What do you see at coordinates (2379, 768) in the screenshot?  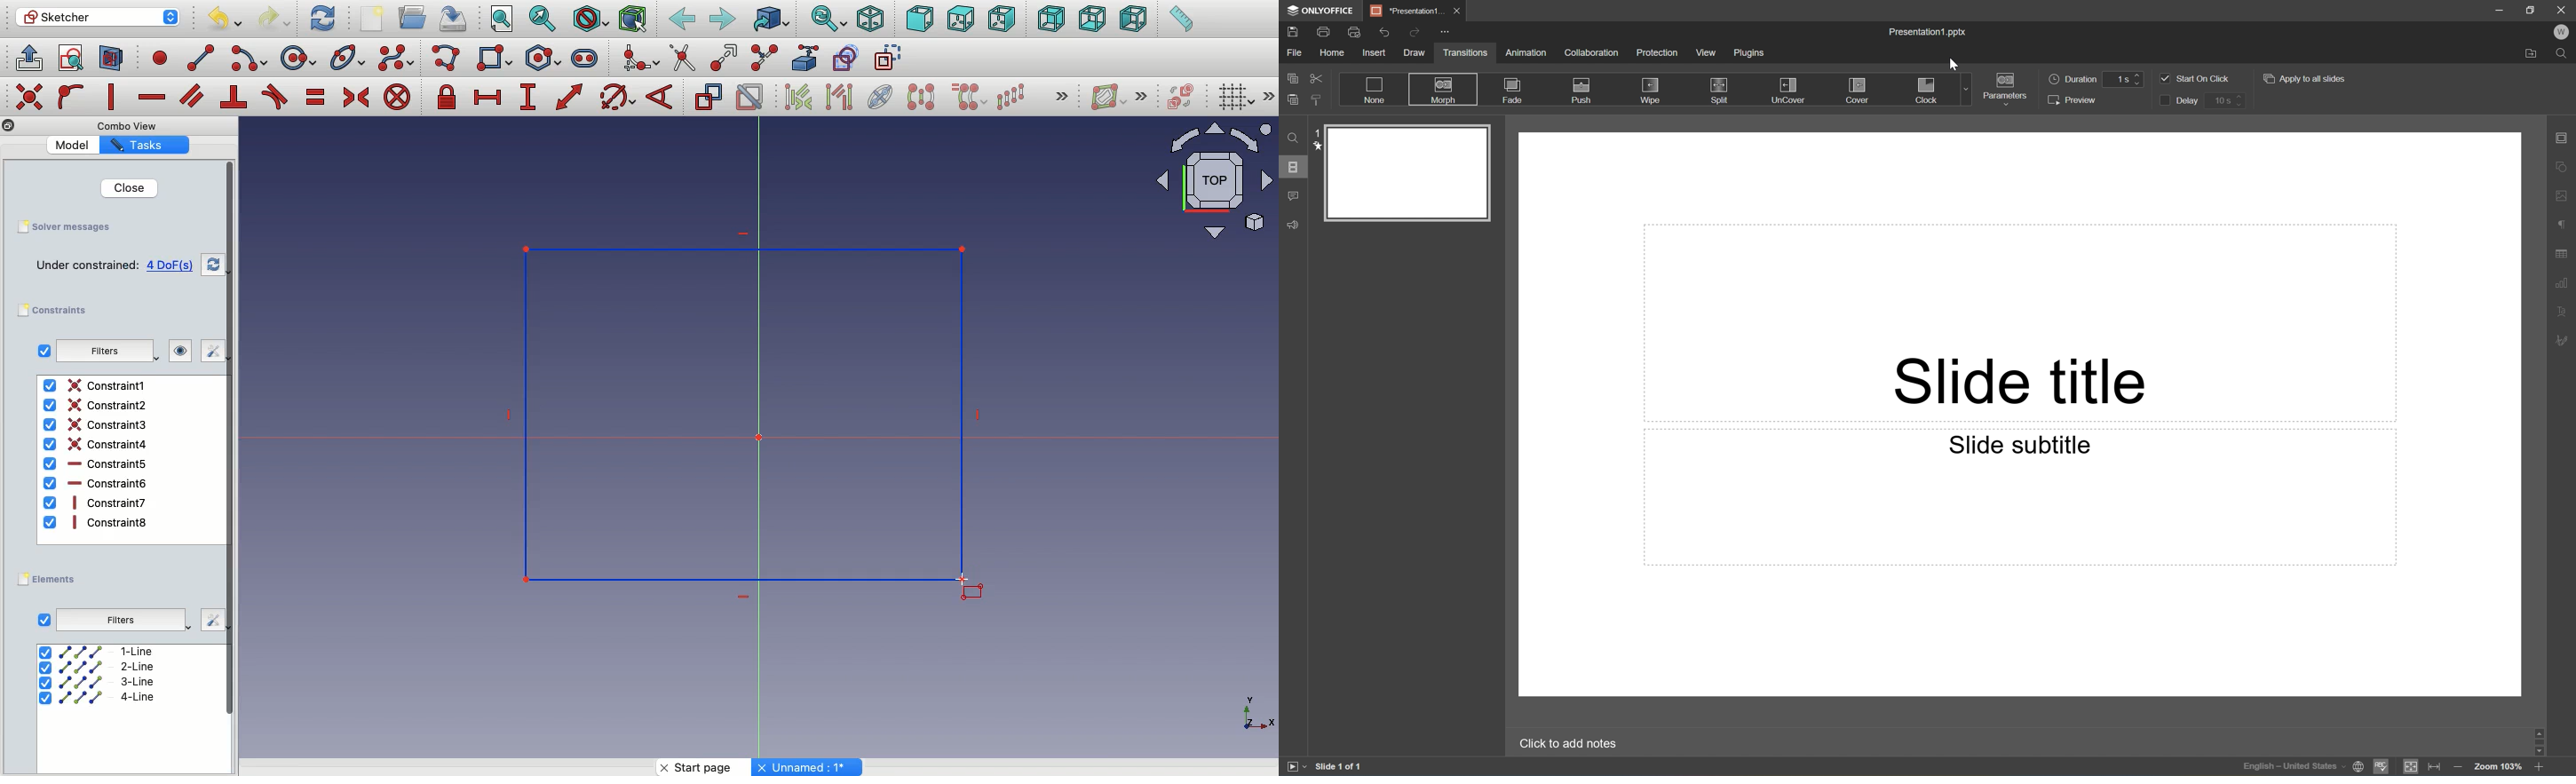 I see `Spell checking` at bounding box center [2379, 768].